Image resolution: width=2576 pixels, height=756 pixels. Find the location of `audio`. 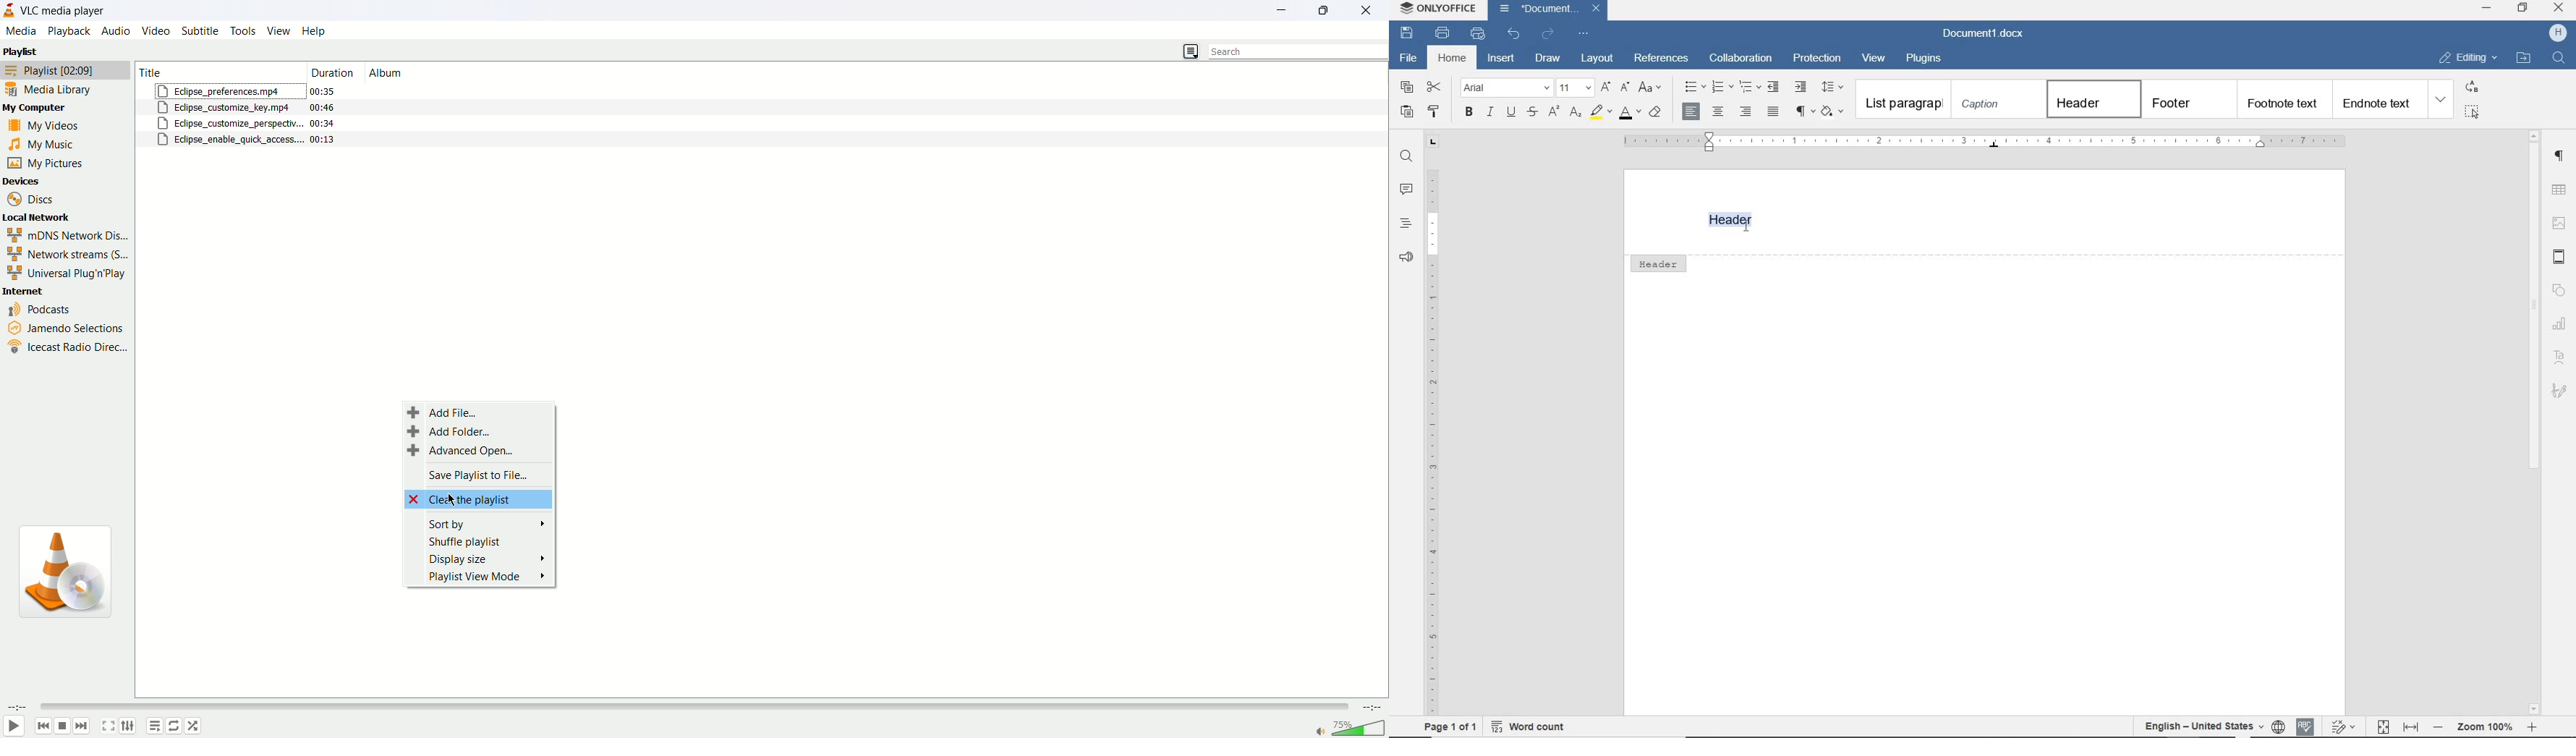

audio is located at coordinates (116, 33).